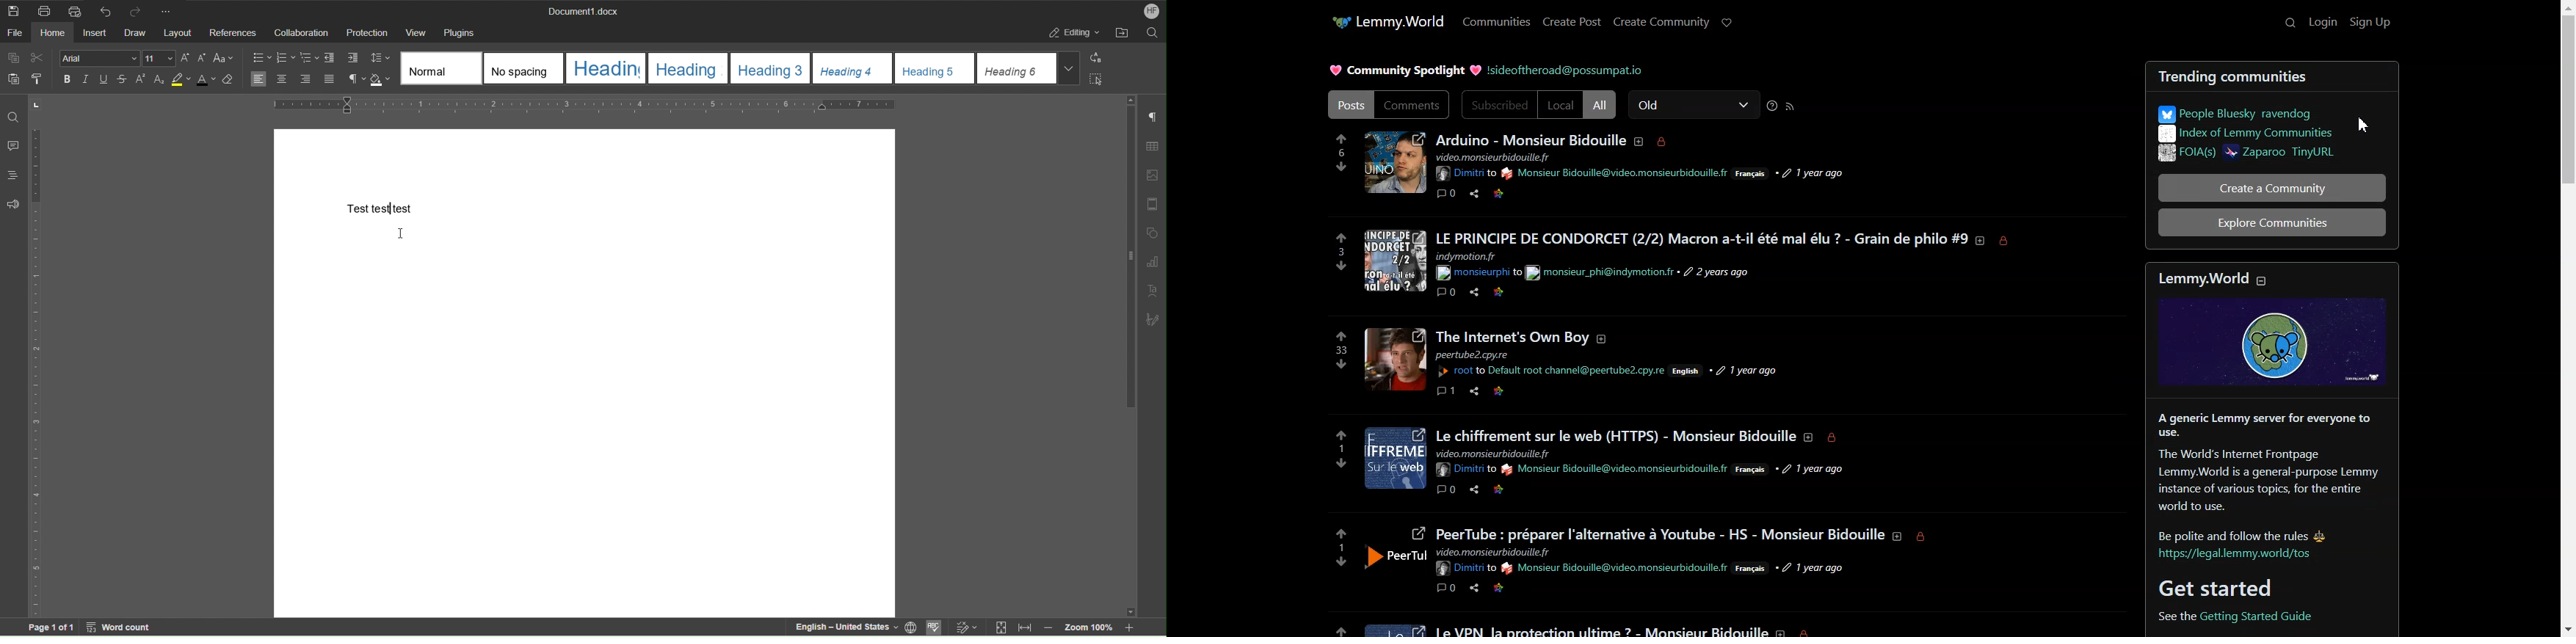 This screenshot has width=2576, height=644. What do you see at coordinates (1560, 105) in the screenshot?
I see `Local` at bounding box center [1560, 105].